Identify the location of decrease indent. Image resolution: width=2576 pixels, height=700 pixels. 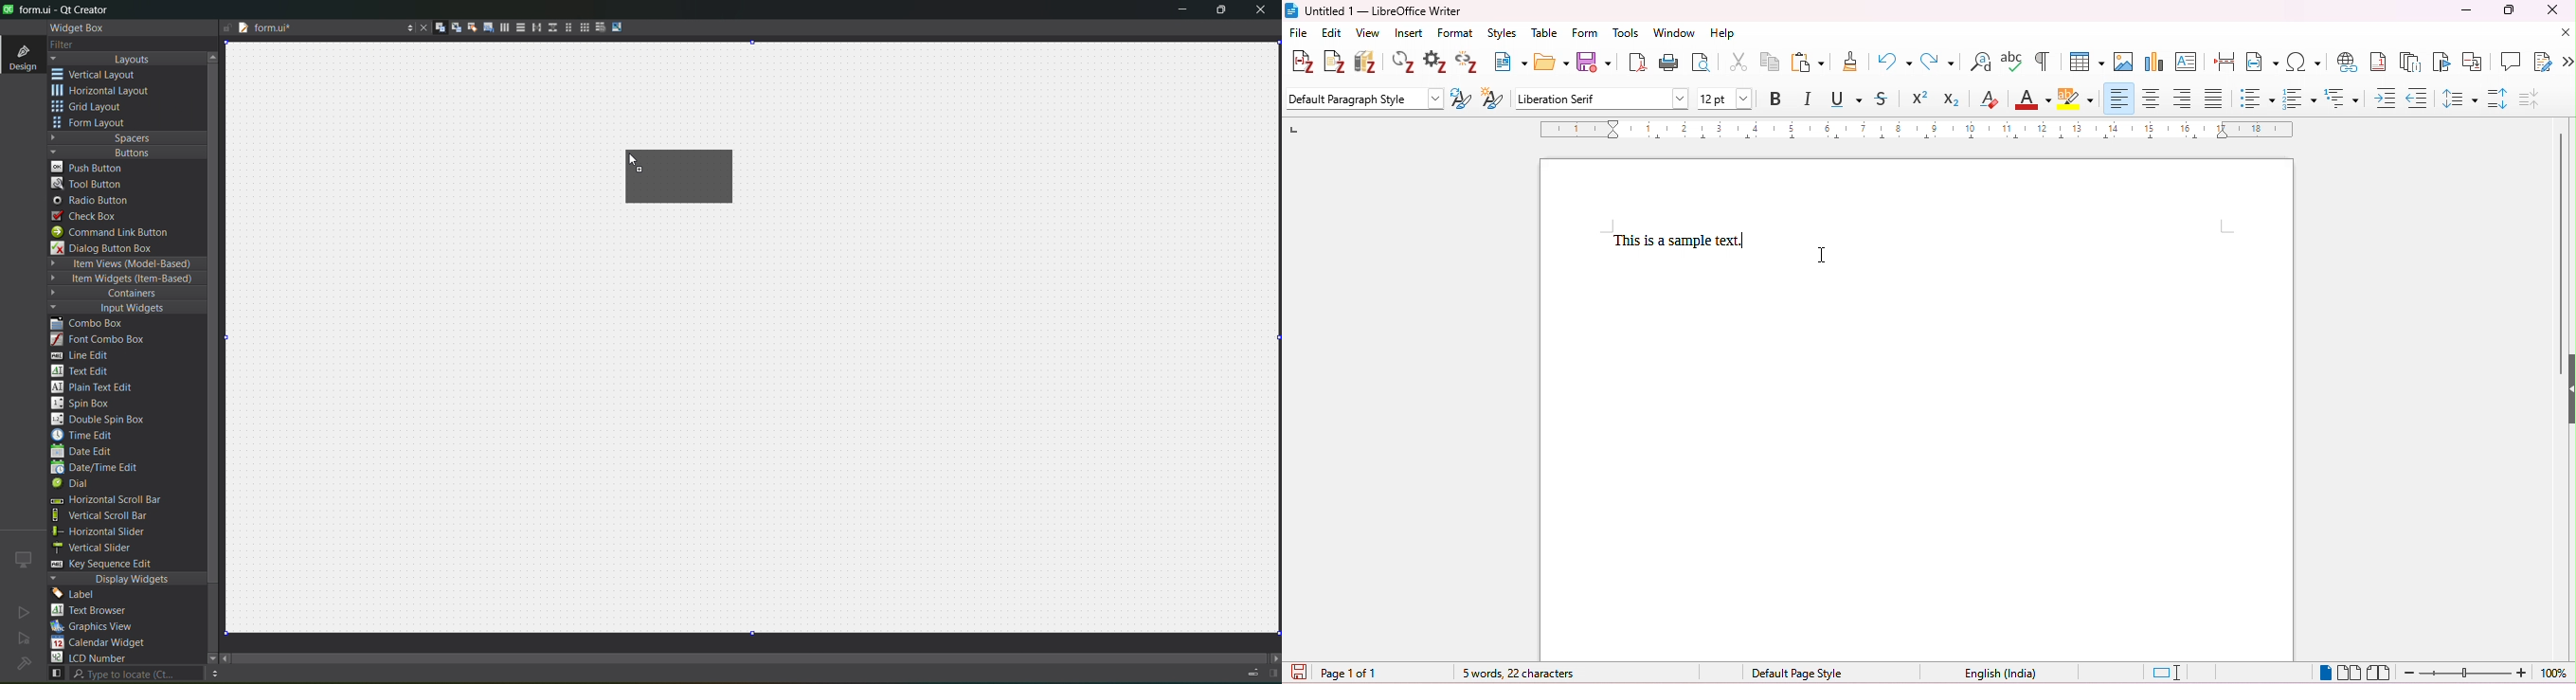
(2419, 99).